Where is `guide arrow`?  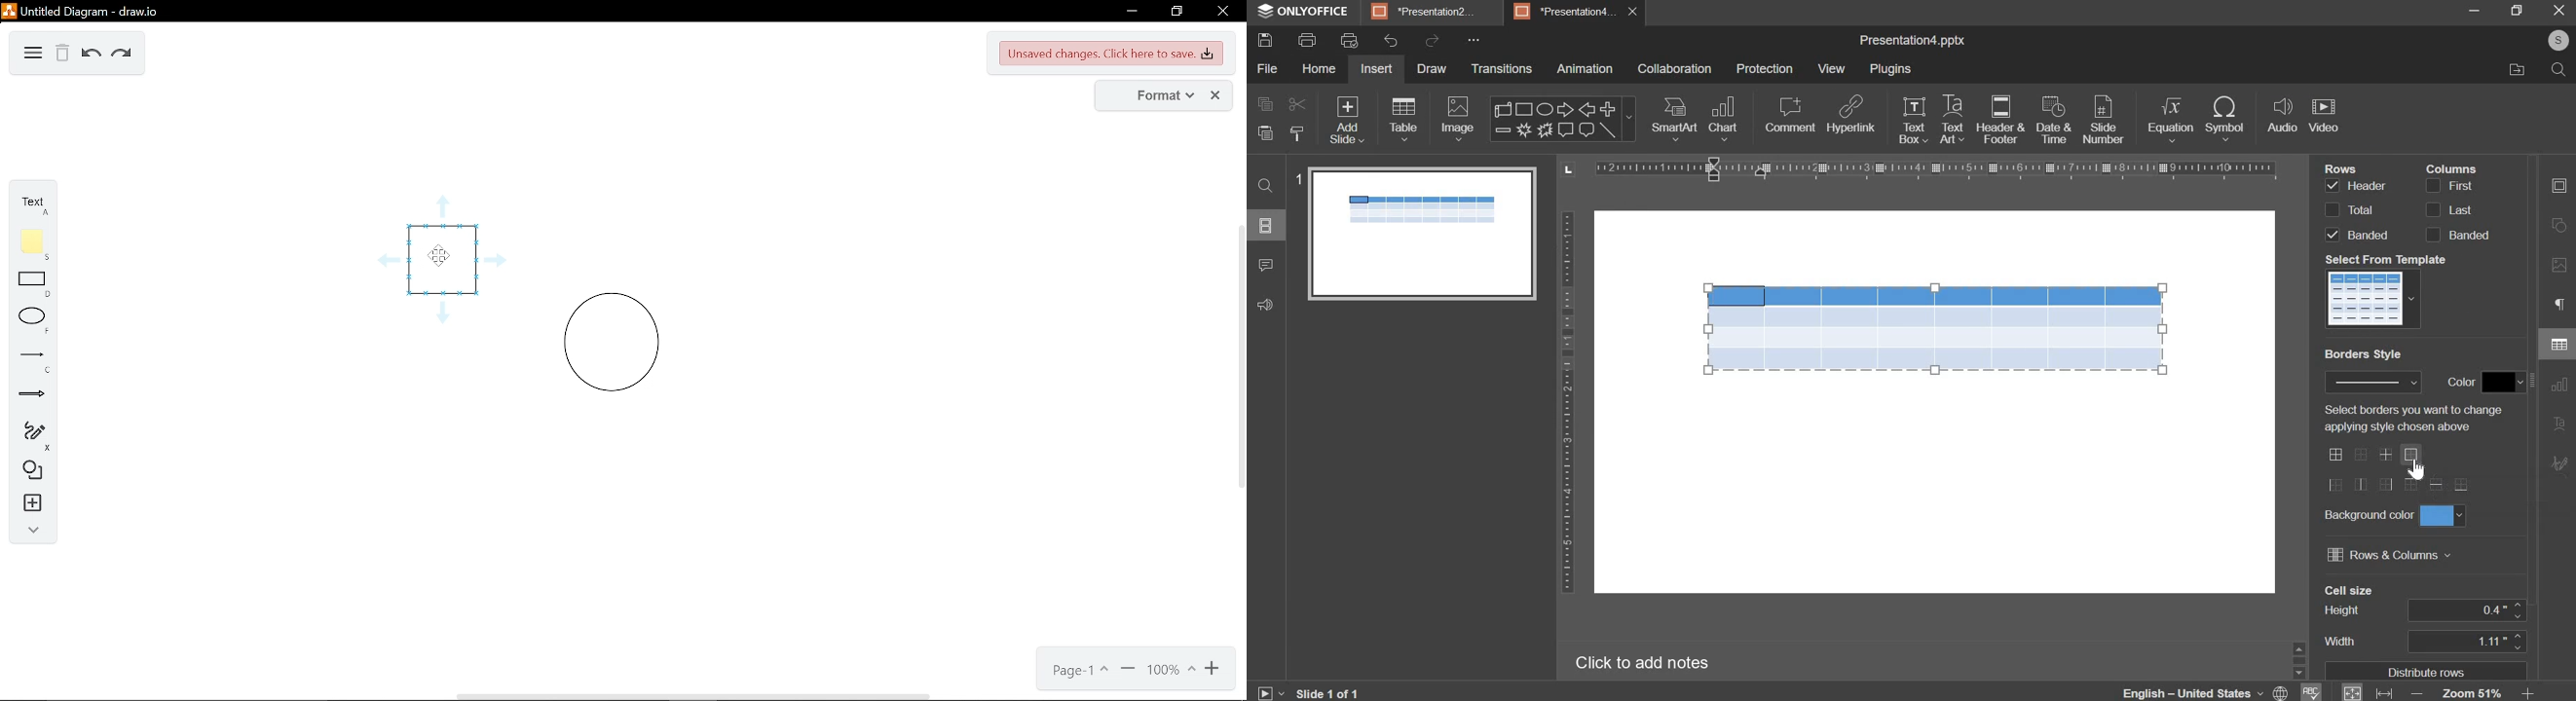
guide arrow is located at coordinates (389, 260).